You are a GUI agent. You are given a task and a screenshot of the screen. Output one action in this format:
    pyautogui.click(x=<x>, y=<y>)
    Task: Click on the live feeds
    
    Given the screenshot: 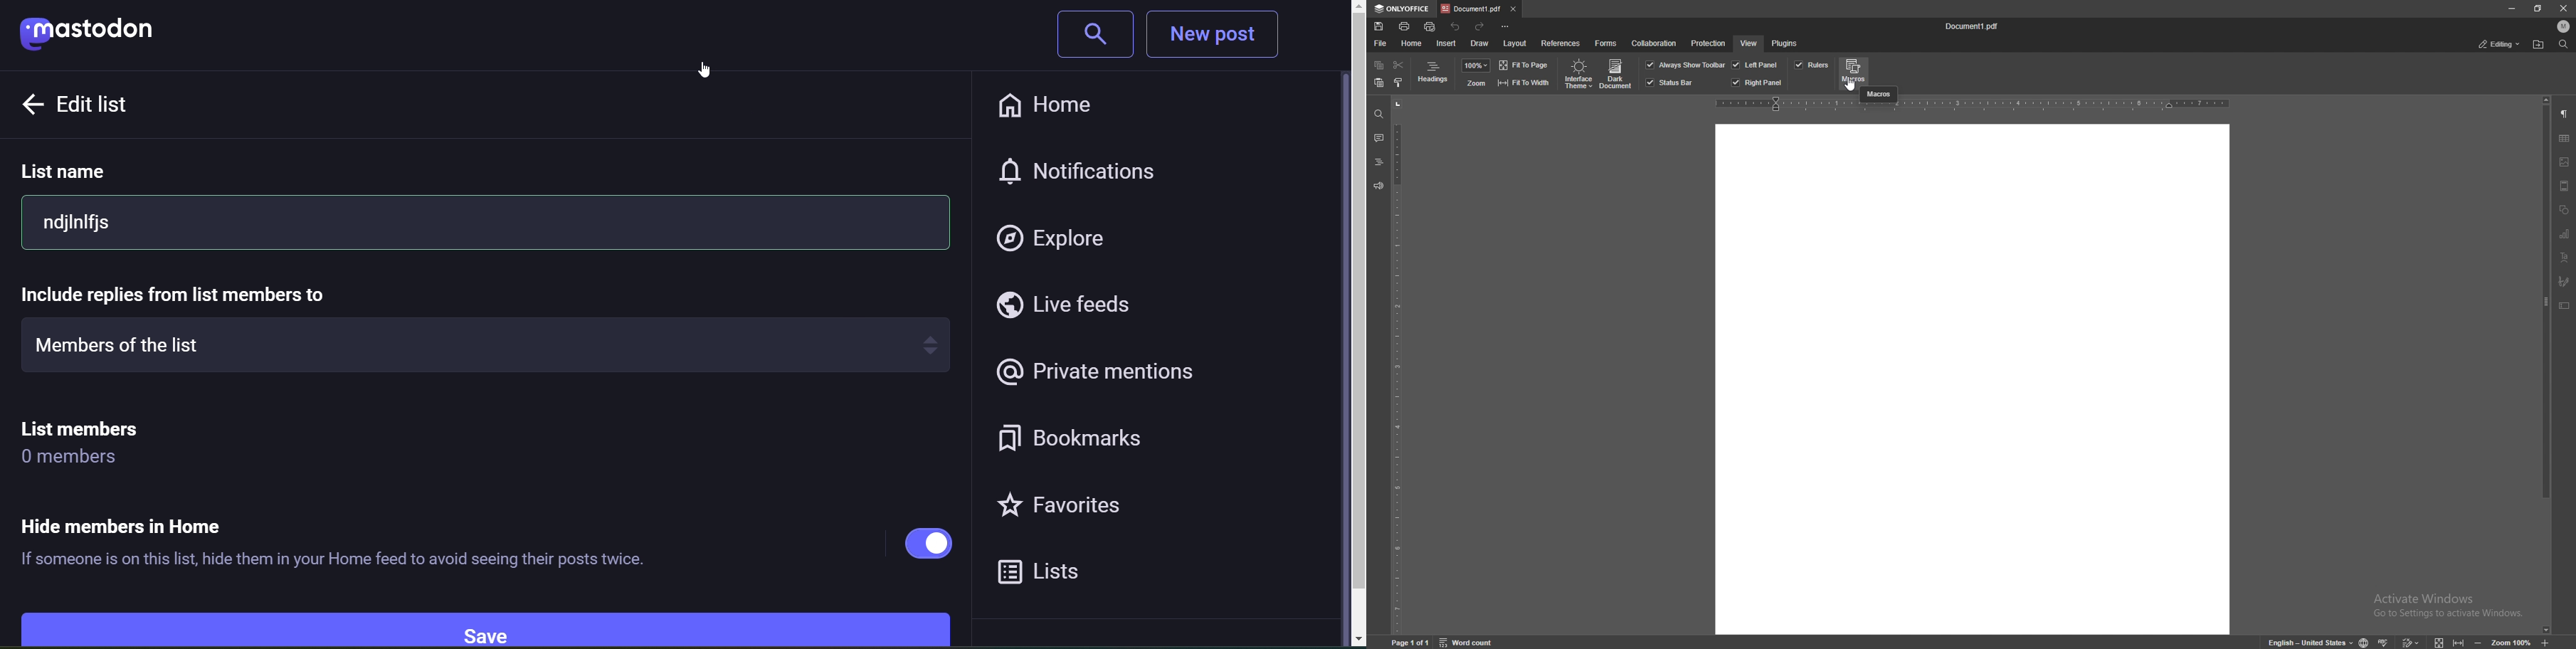 What is the action you would take?
    pyautogui.click(x=1077, y=307)
    